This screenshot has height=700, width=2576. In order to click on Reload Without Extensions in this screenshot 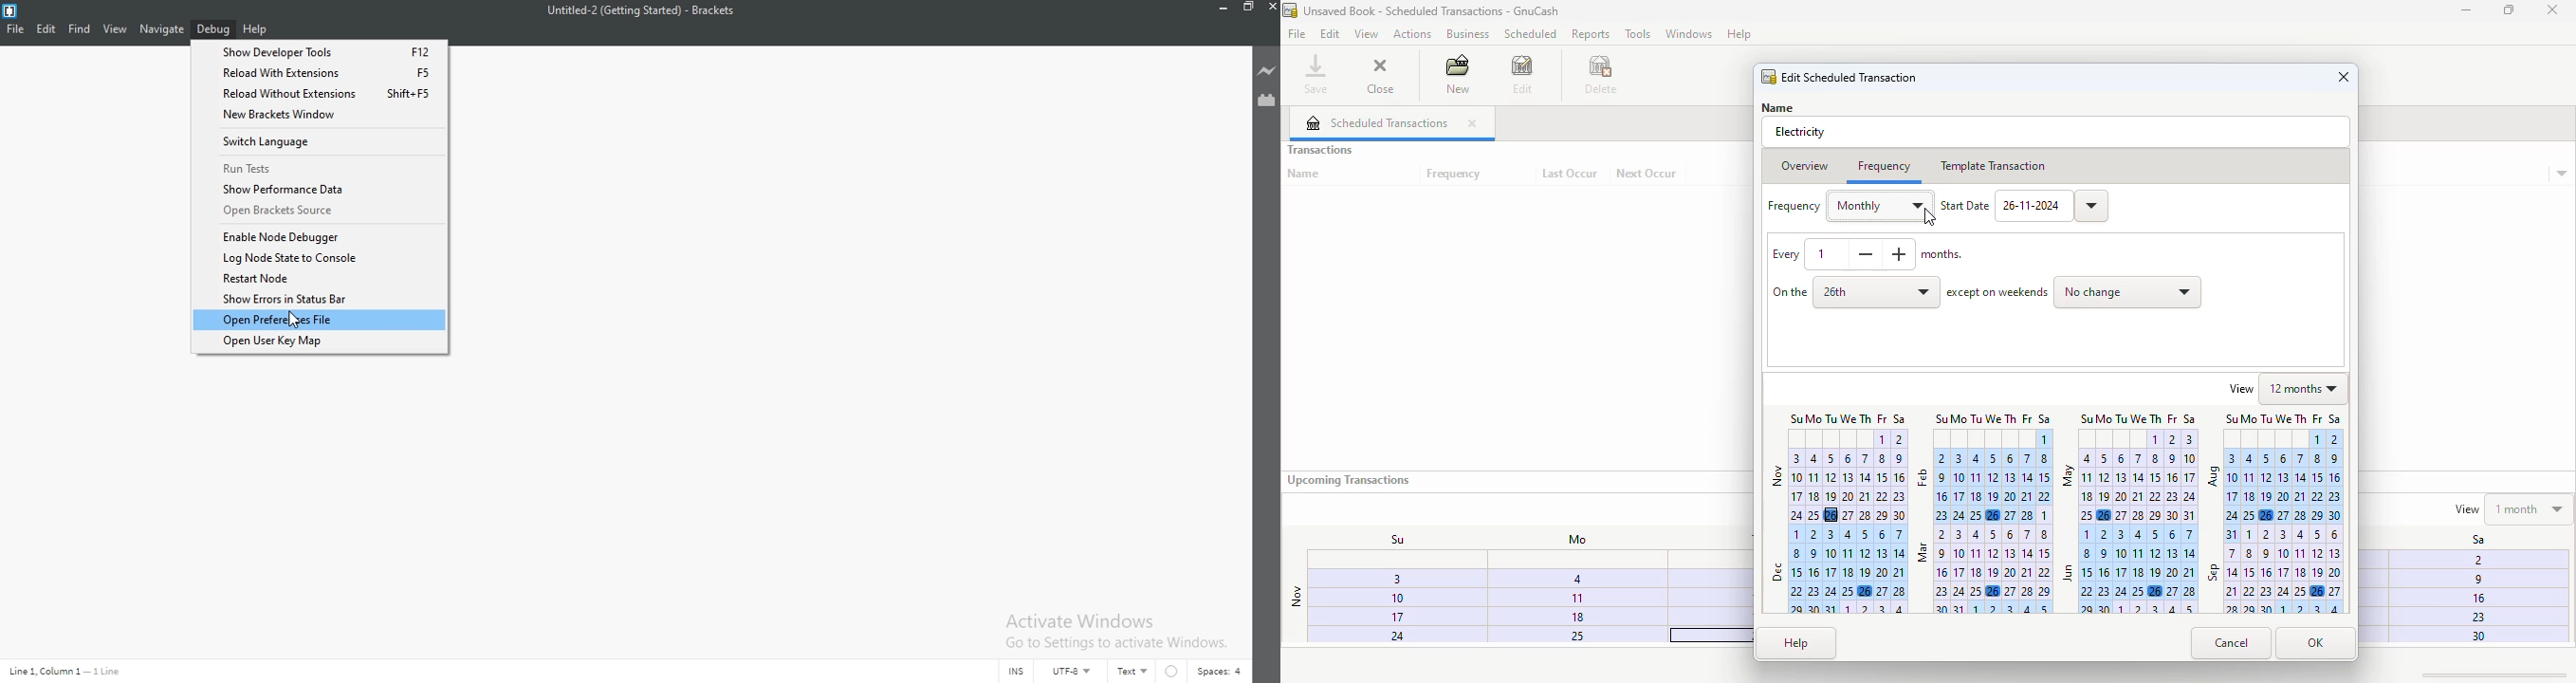, I will do `click(319, 71)`.